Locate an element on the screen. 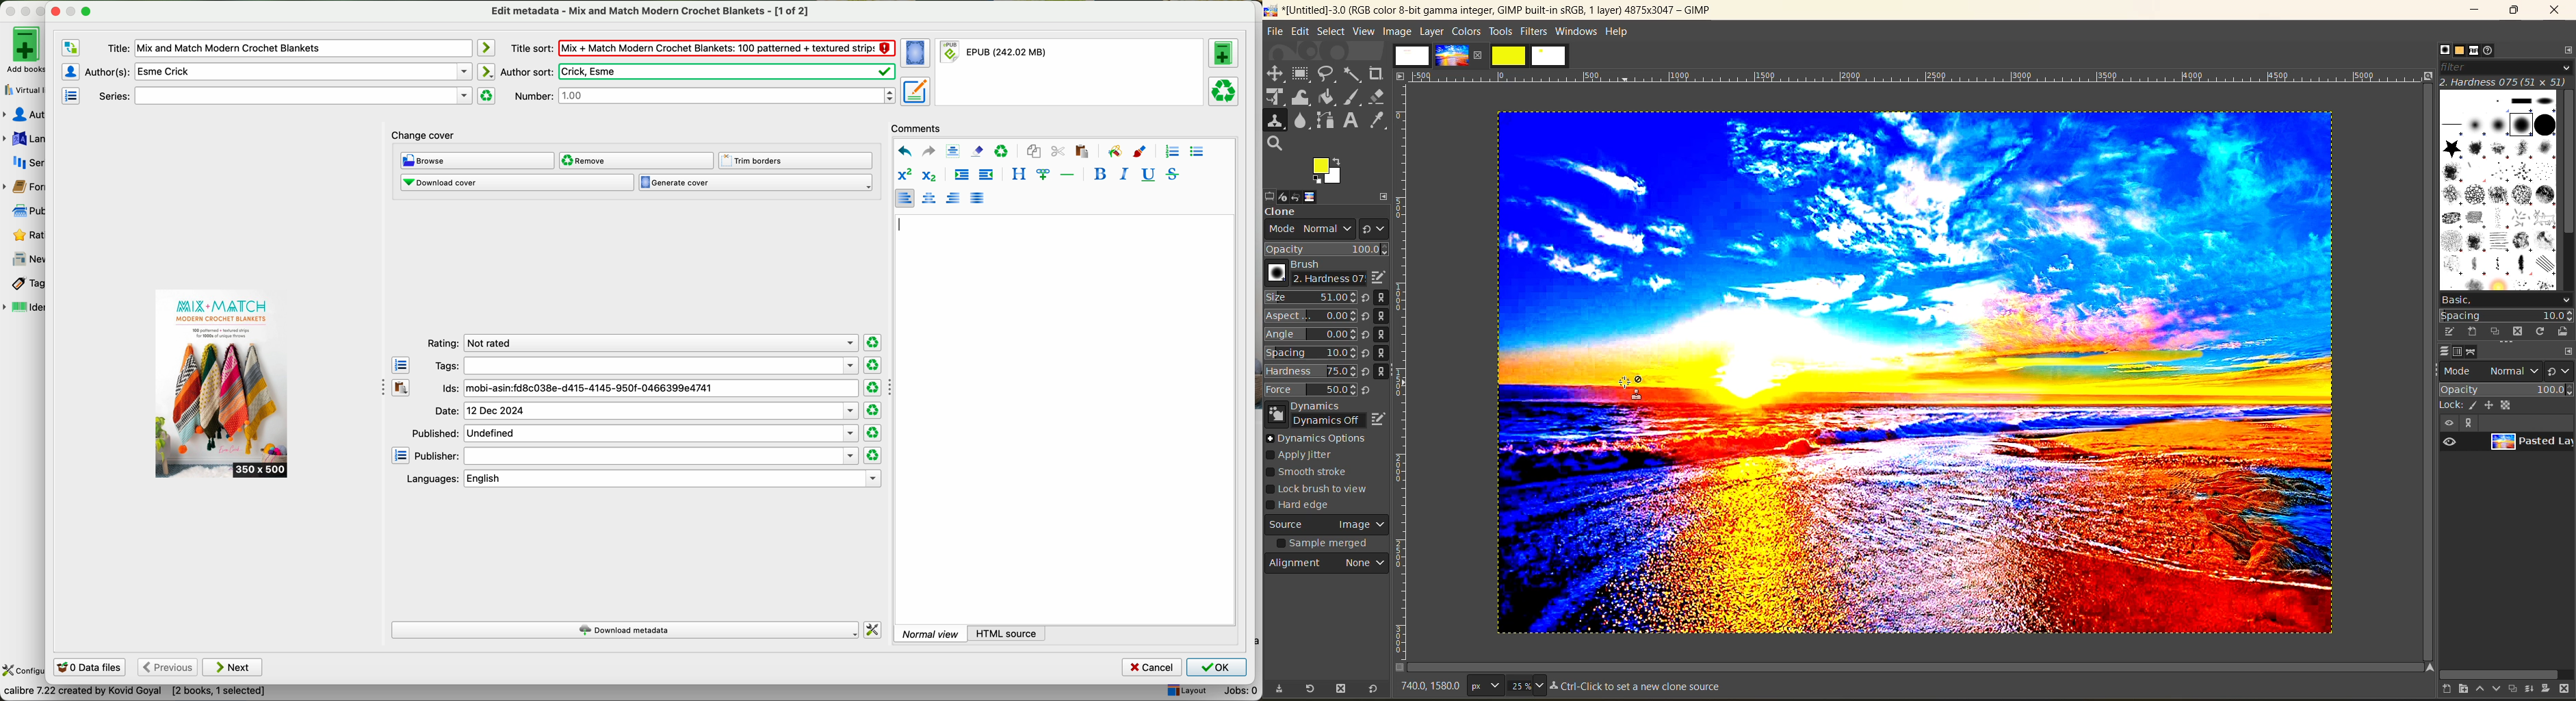  clear is located at coordinates (1002, 152).